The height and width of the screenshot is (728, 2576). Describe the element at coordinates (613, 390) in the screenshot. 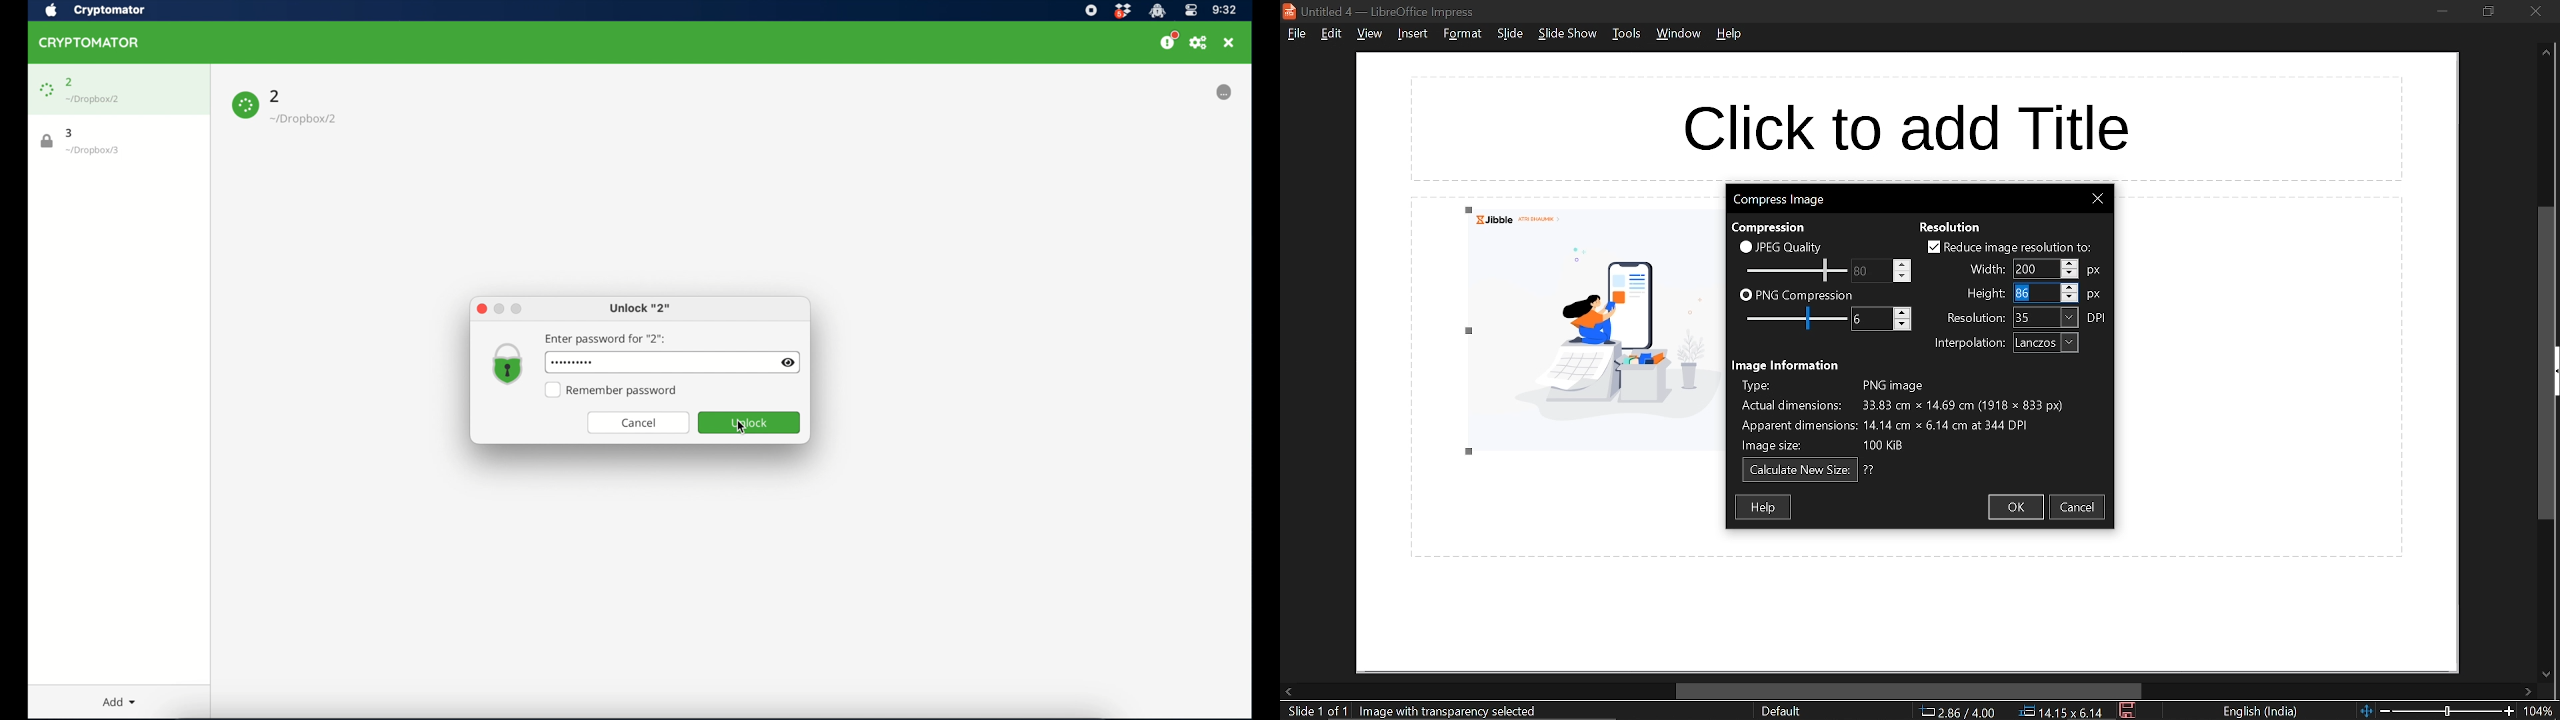

I see `remember password checkbox` at that location.